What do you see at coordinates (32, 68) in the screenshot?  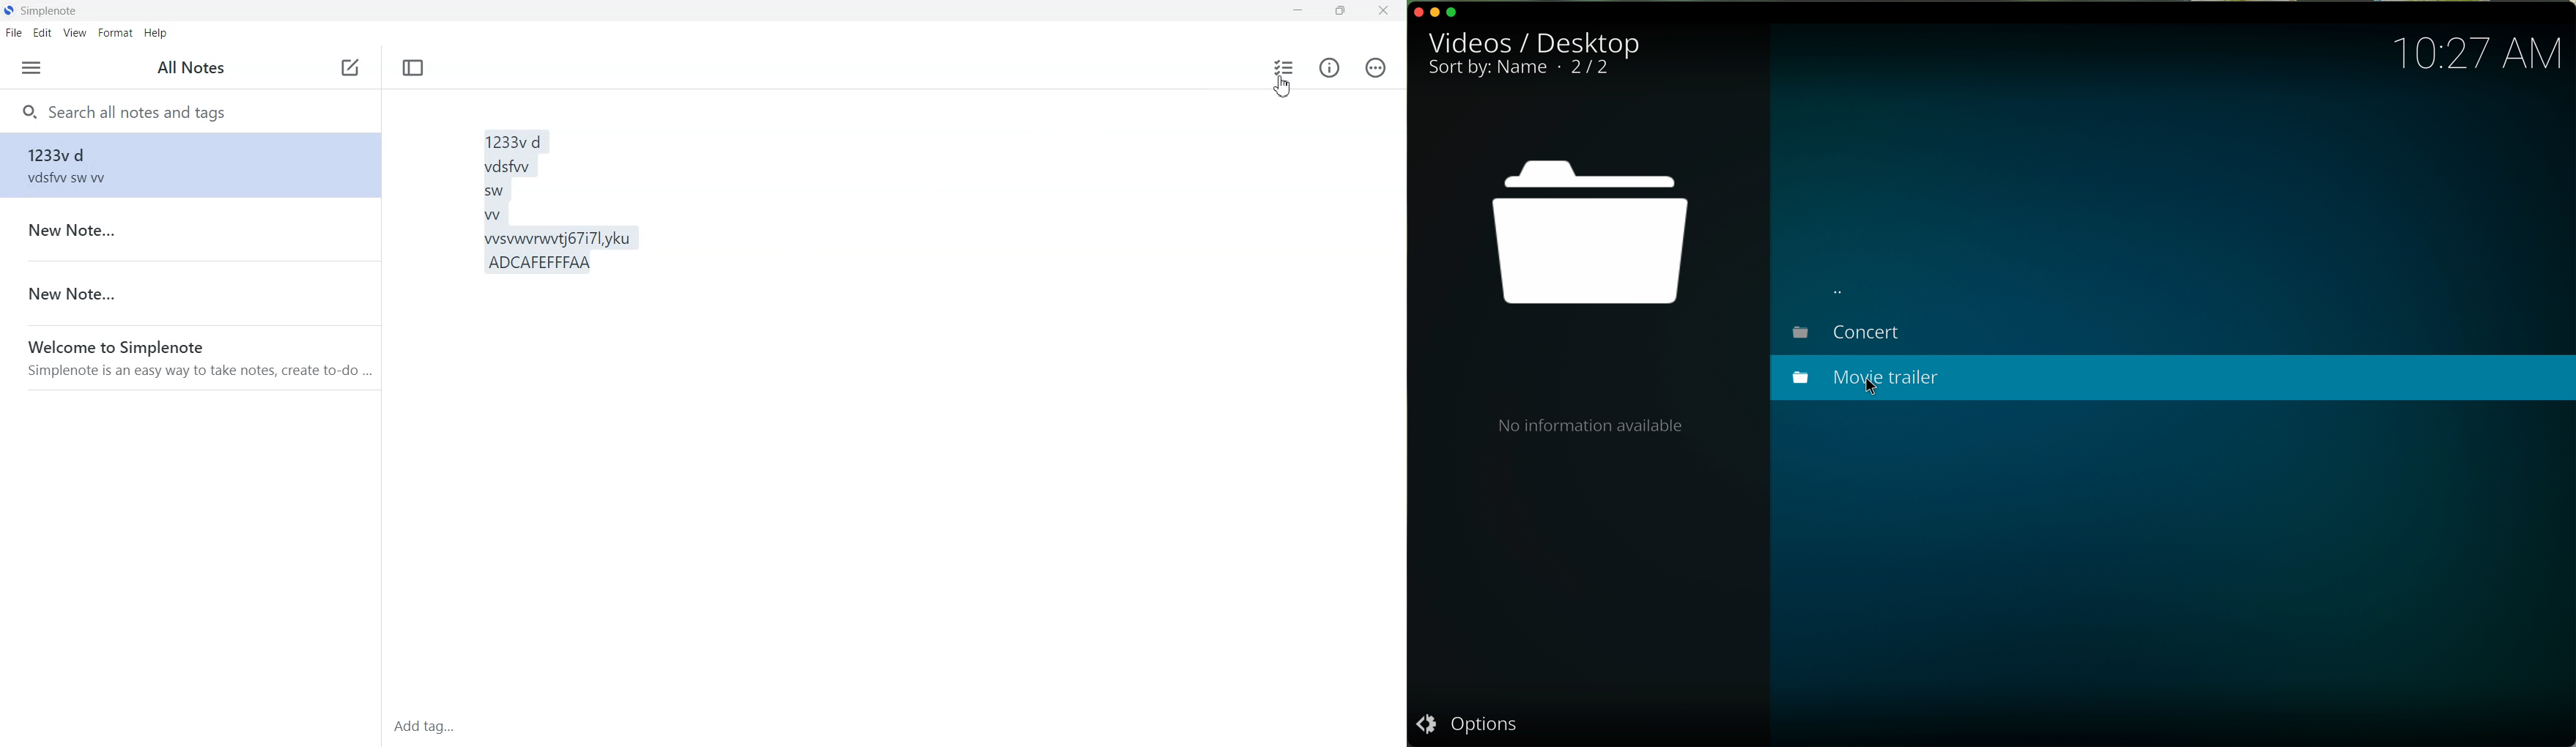 I see `Menu` at bounding box center [32, 68].